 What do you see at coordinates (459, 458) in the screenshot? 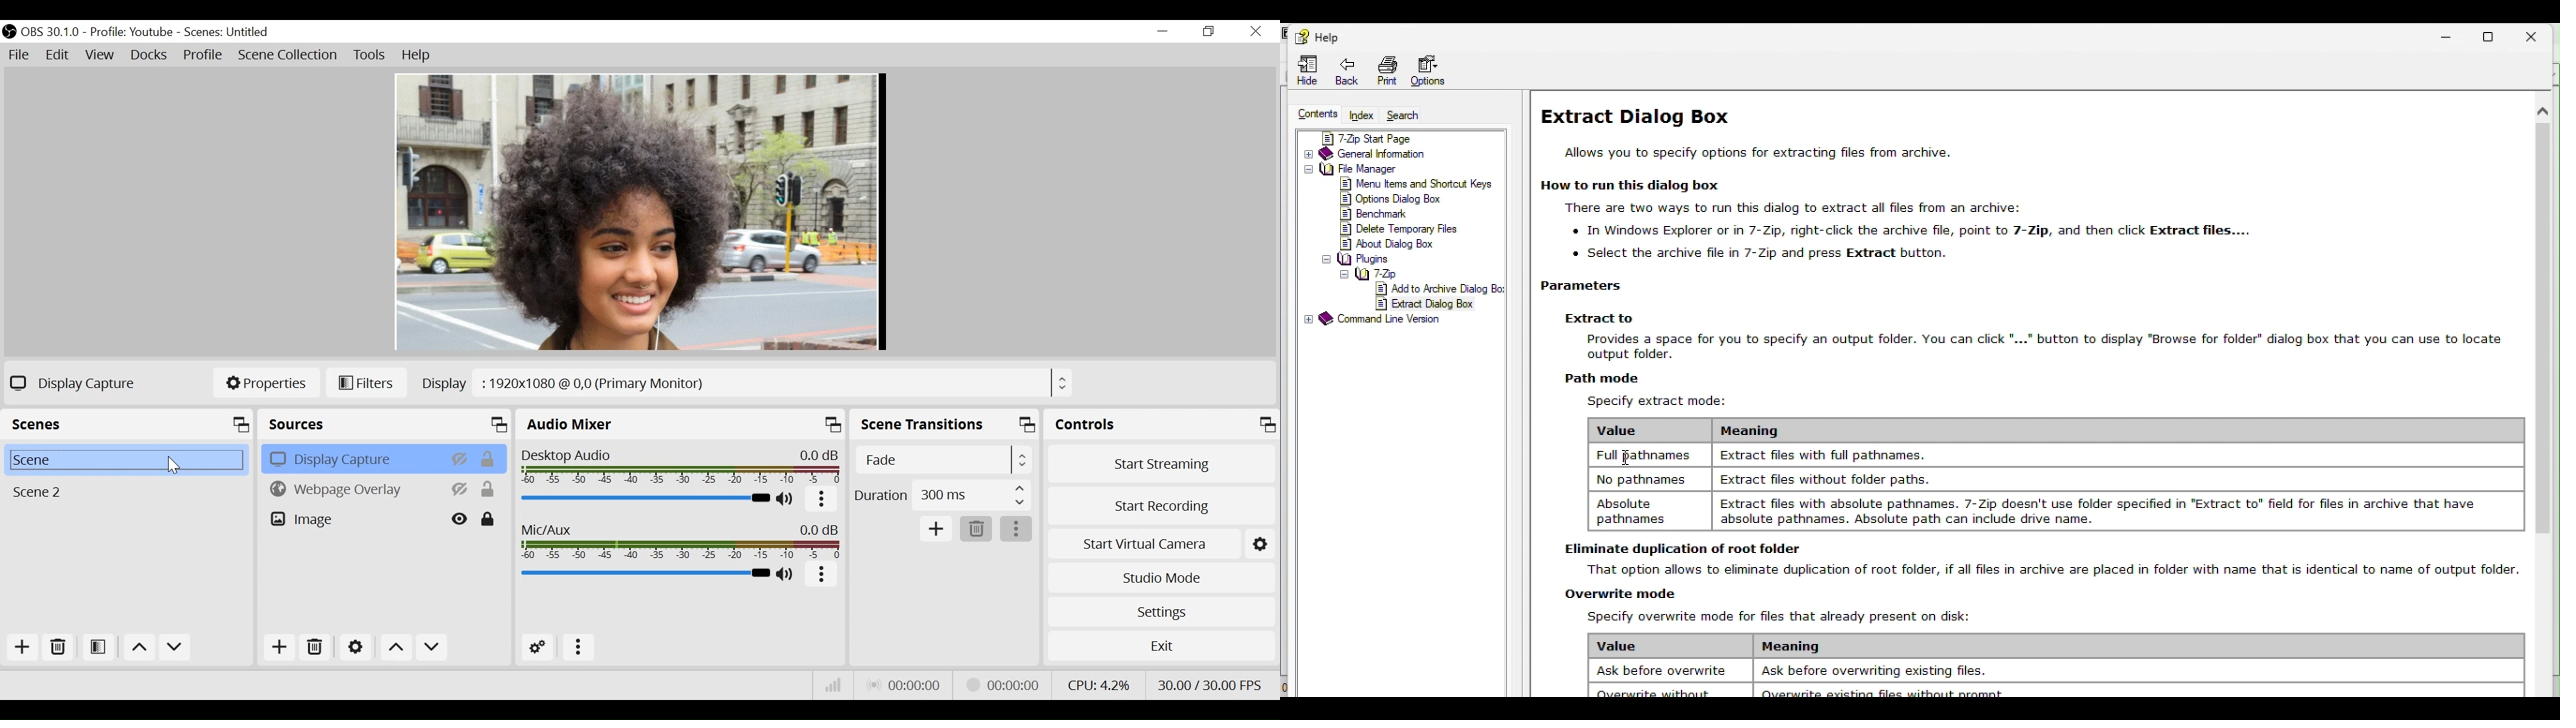
I see `Hide/Display` at bounding box center [459, 458].